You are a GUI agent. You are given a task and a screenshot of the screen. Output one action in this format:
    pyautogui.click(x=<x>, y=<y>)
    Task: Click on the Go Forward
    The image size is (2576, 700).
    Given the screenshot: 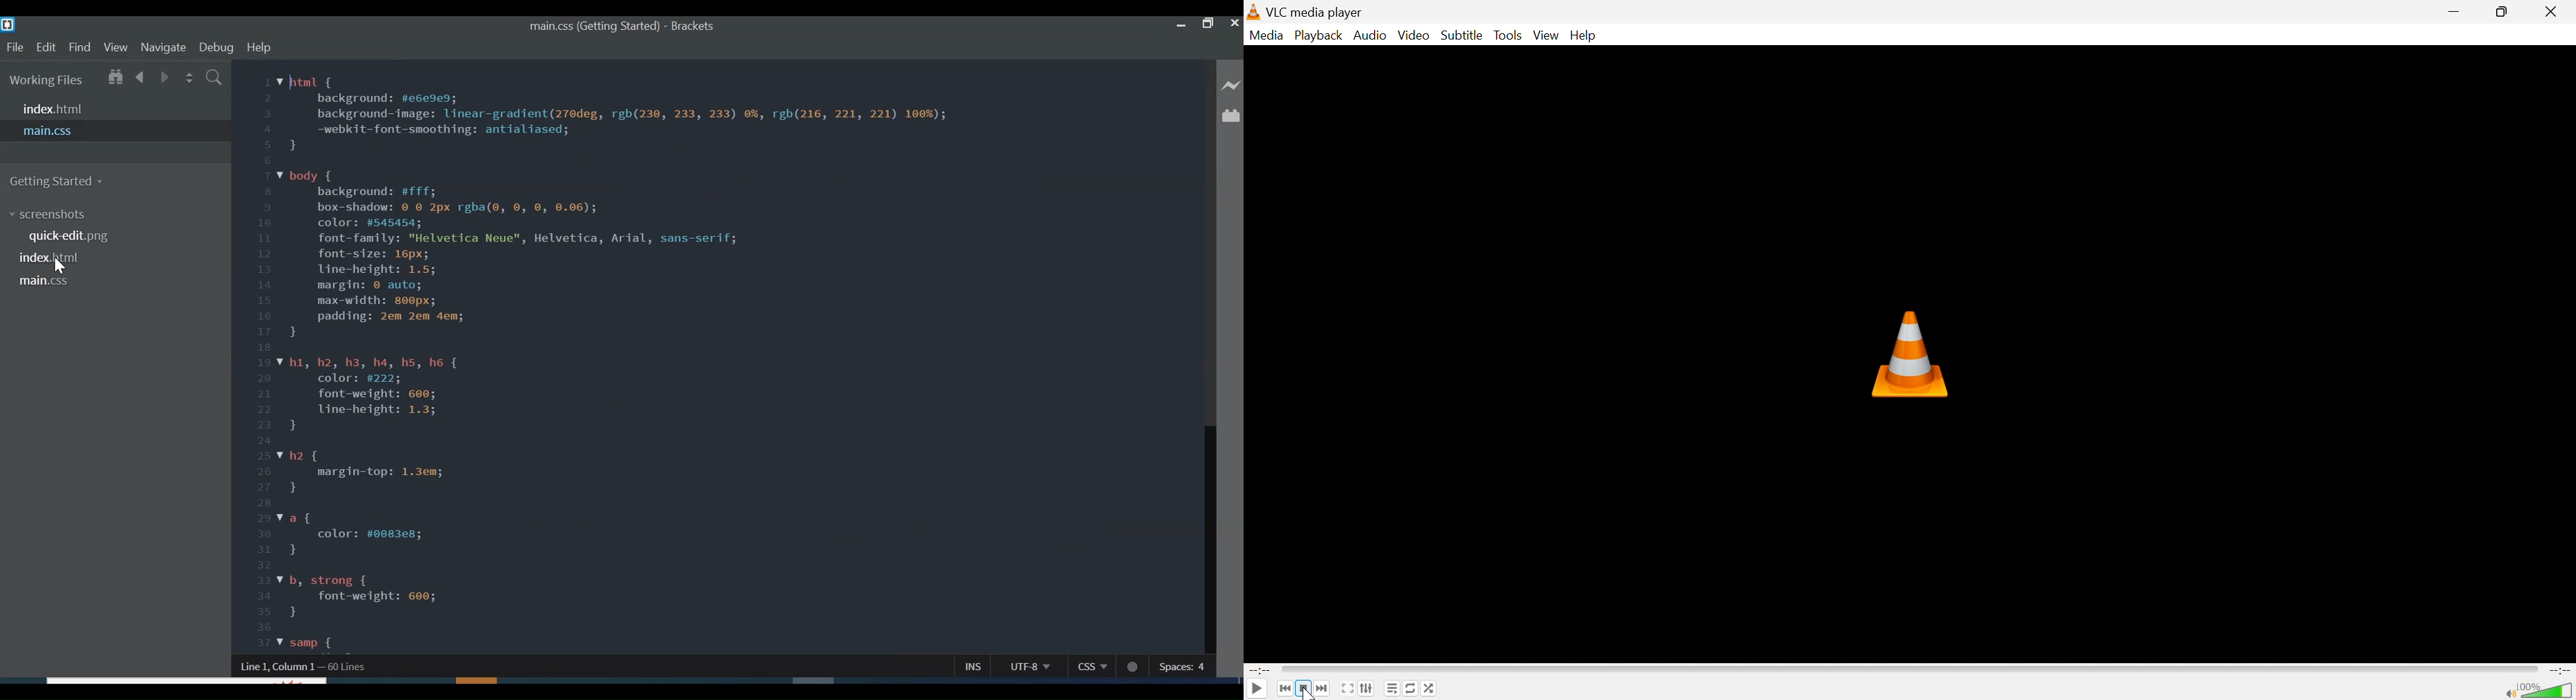 What is the action you would take?
    pyautogui.click(x=165, y=79)
    